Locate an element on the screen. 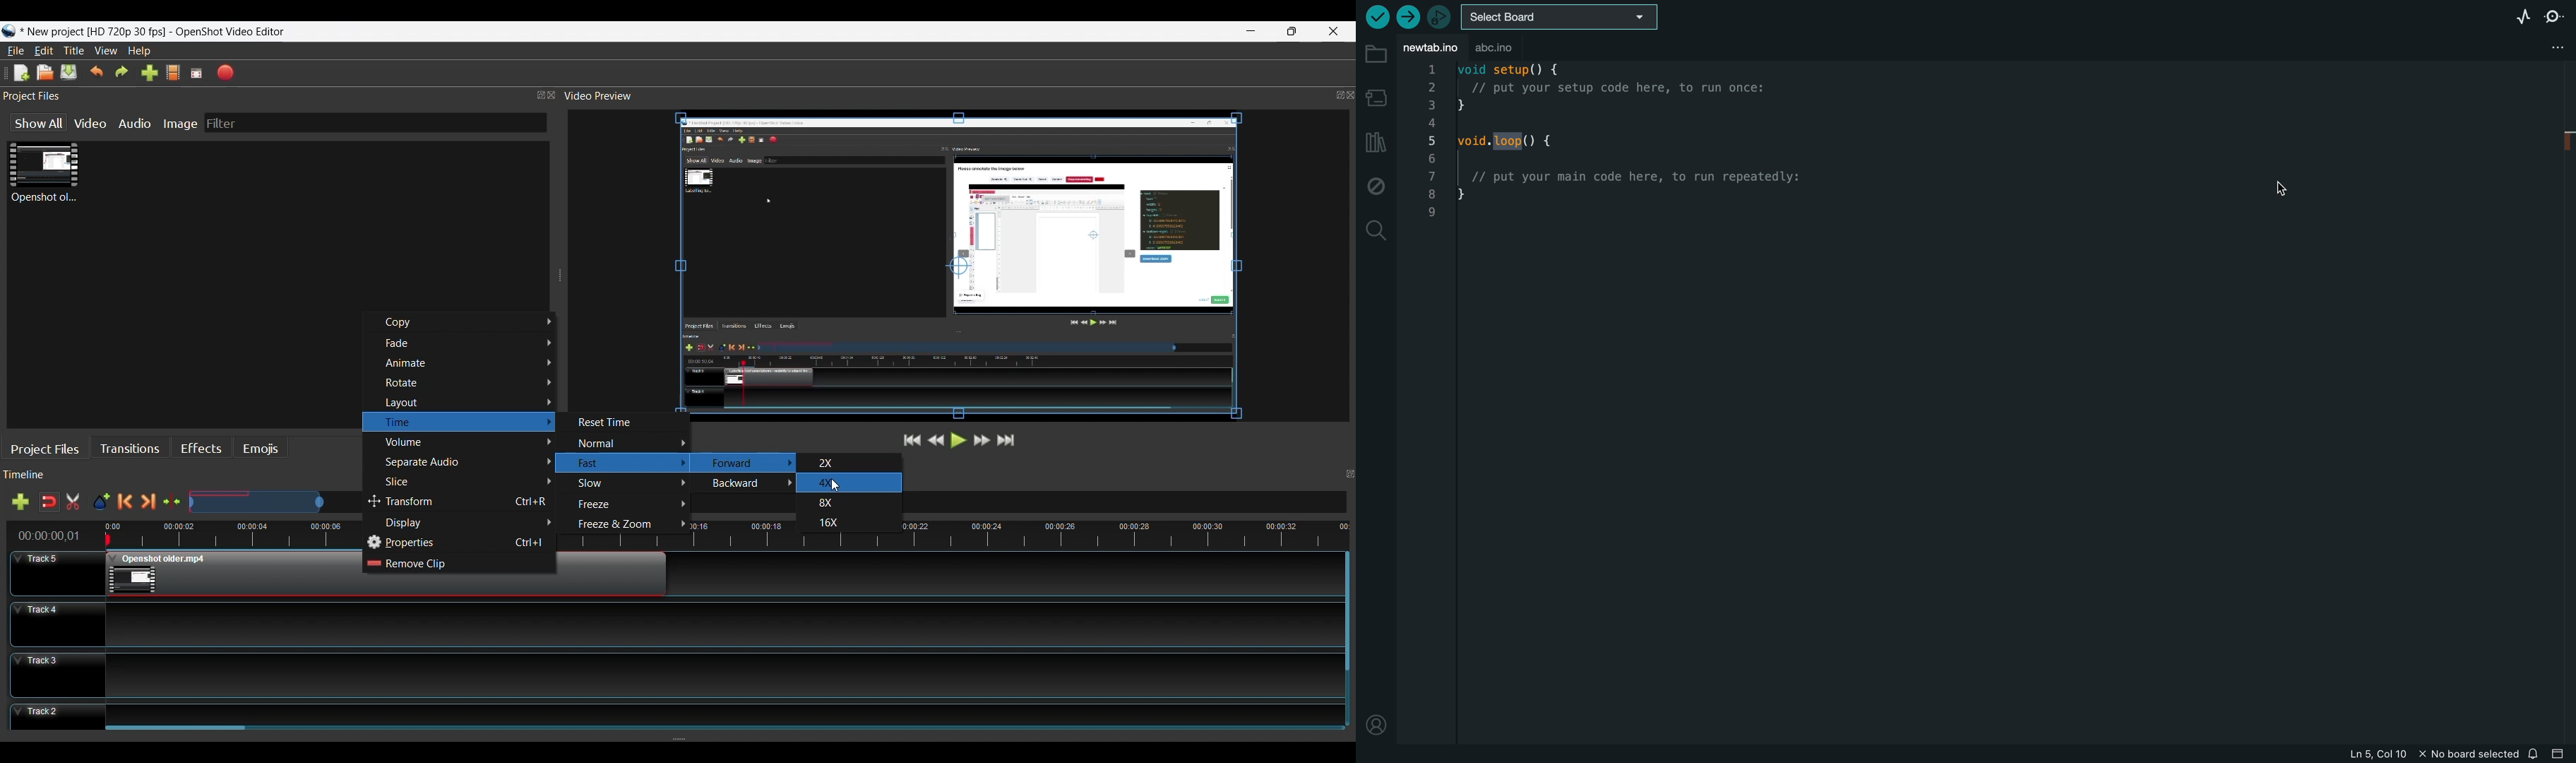  Slice is located at coordinates (467, 483).